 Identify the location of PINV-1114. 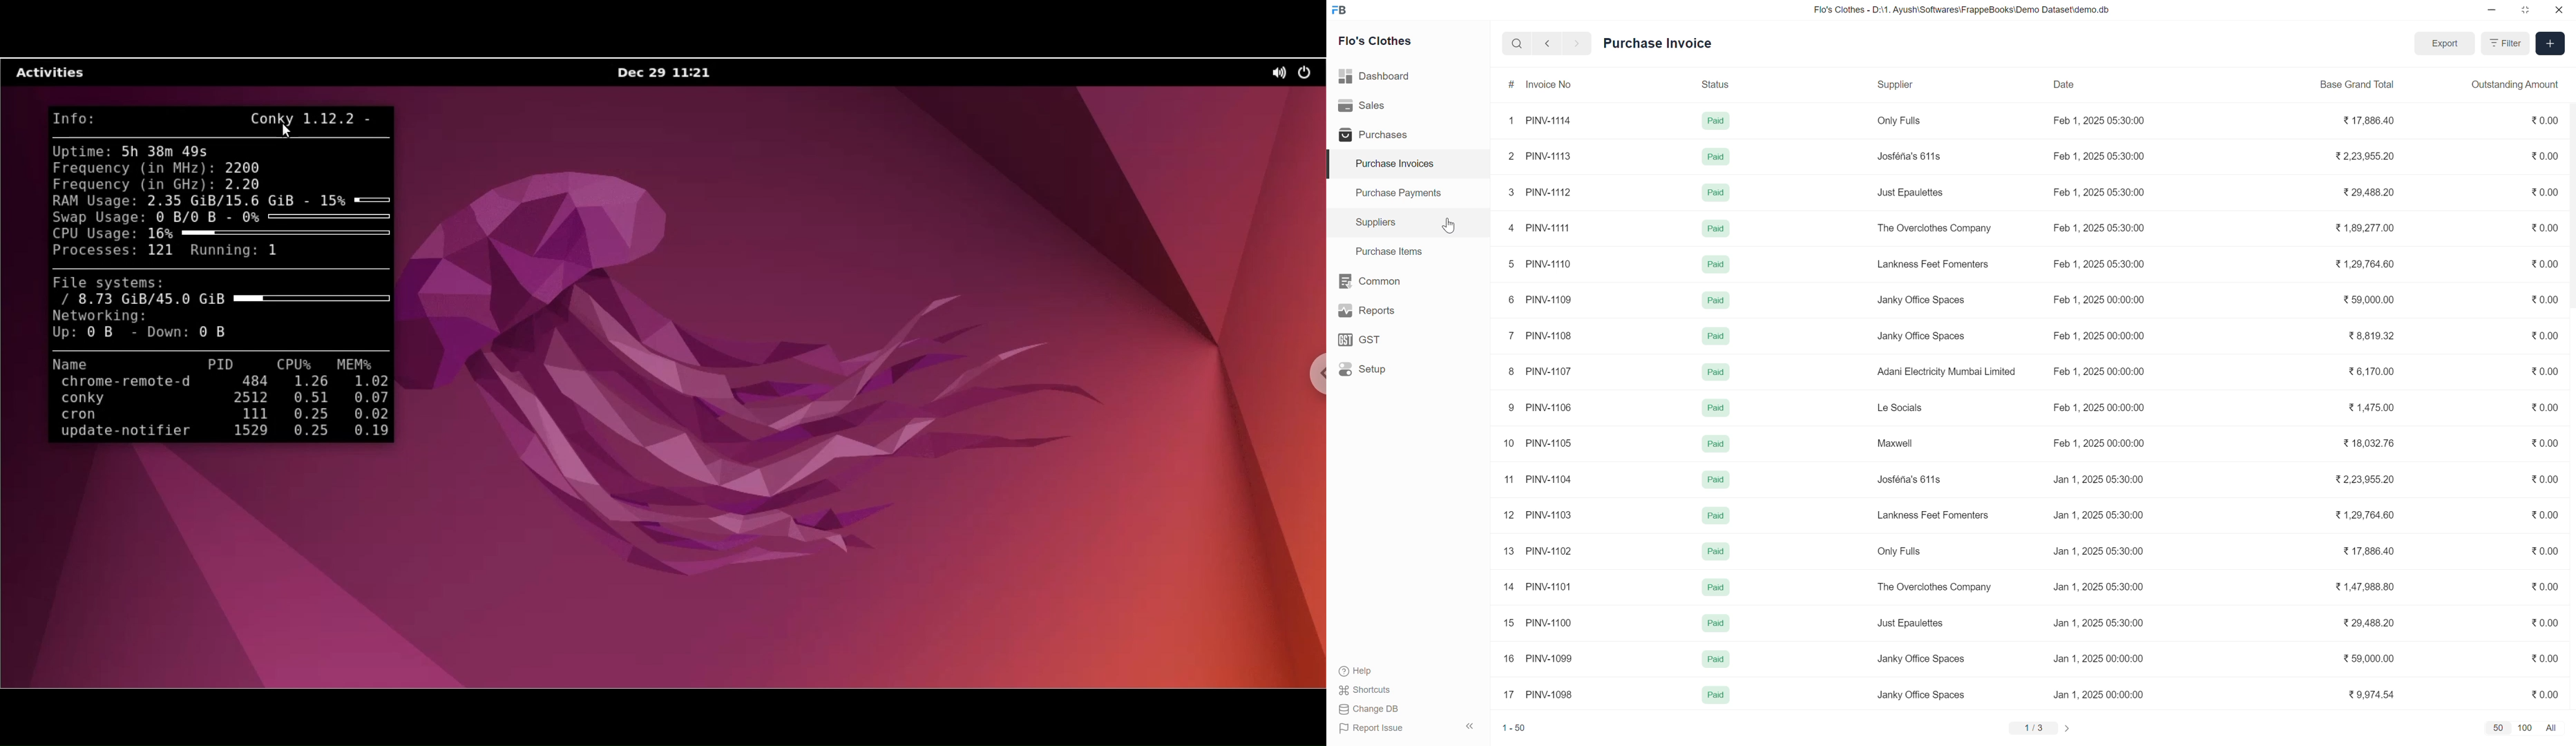
(1551, 120).